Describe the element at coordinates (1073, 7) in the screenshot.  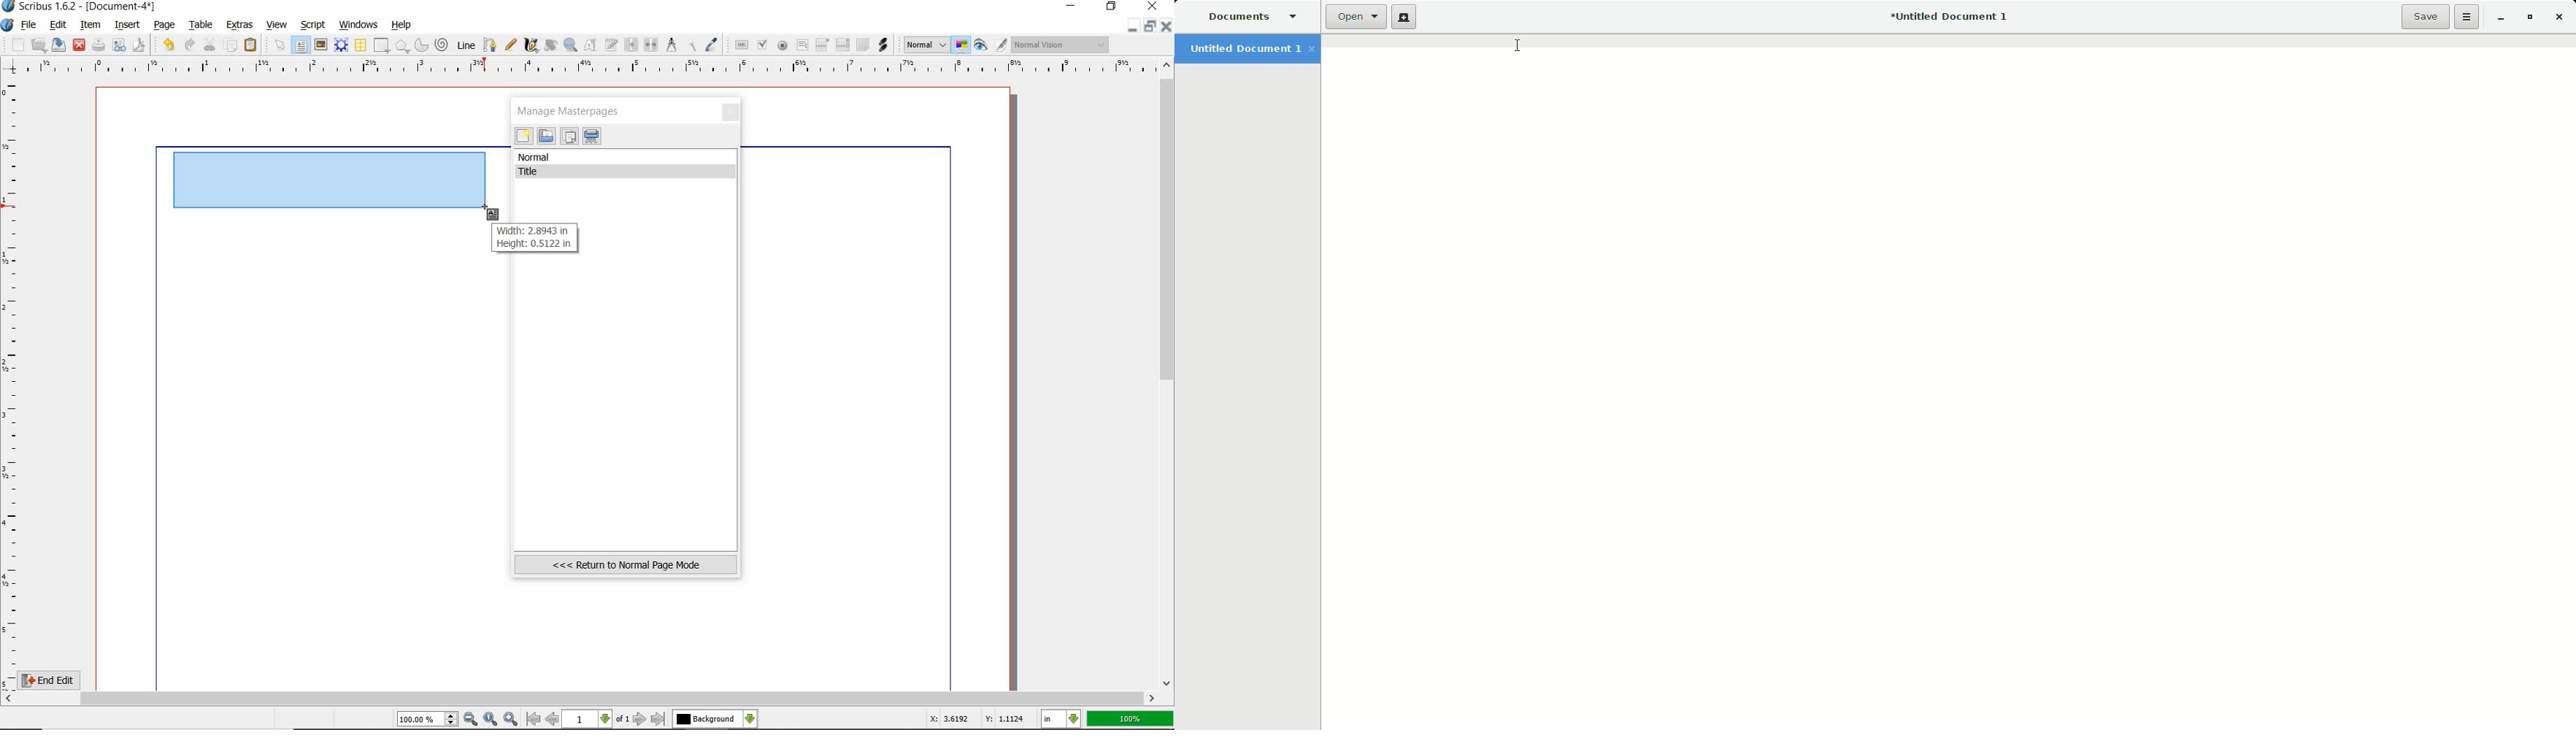
I see `minimize` at that location.